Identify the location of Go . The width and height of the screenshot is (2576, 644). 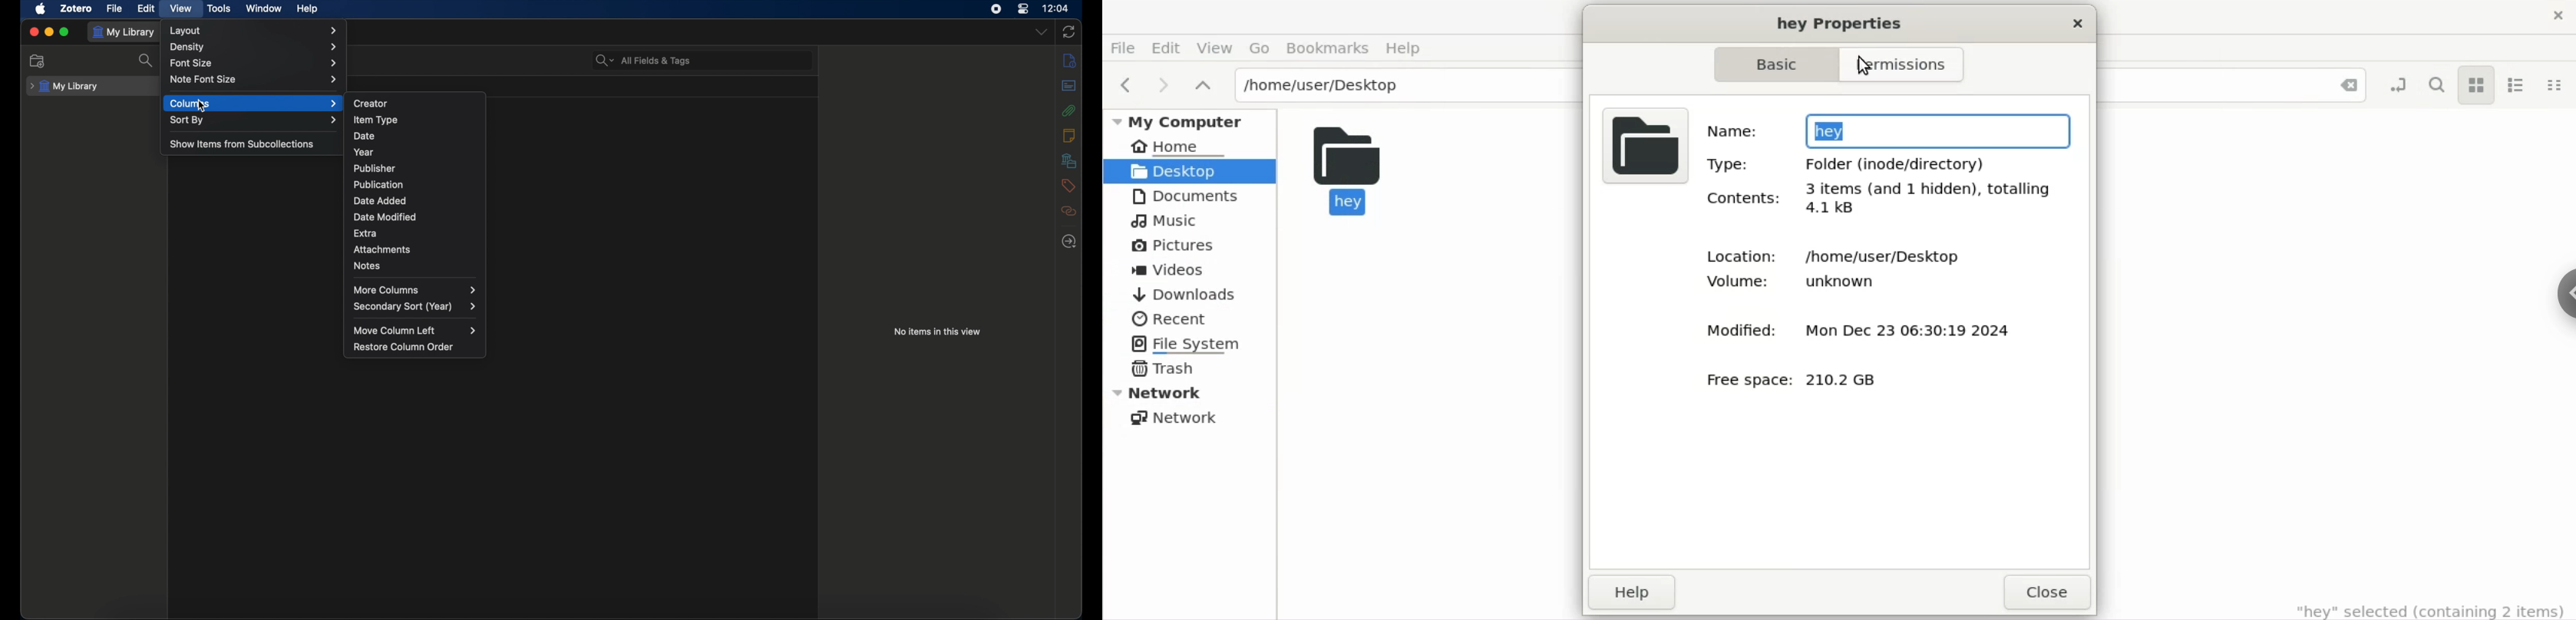
(1261, 48).